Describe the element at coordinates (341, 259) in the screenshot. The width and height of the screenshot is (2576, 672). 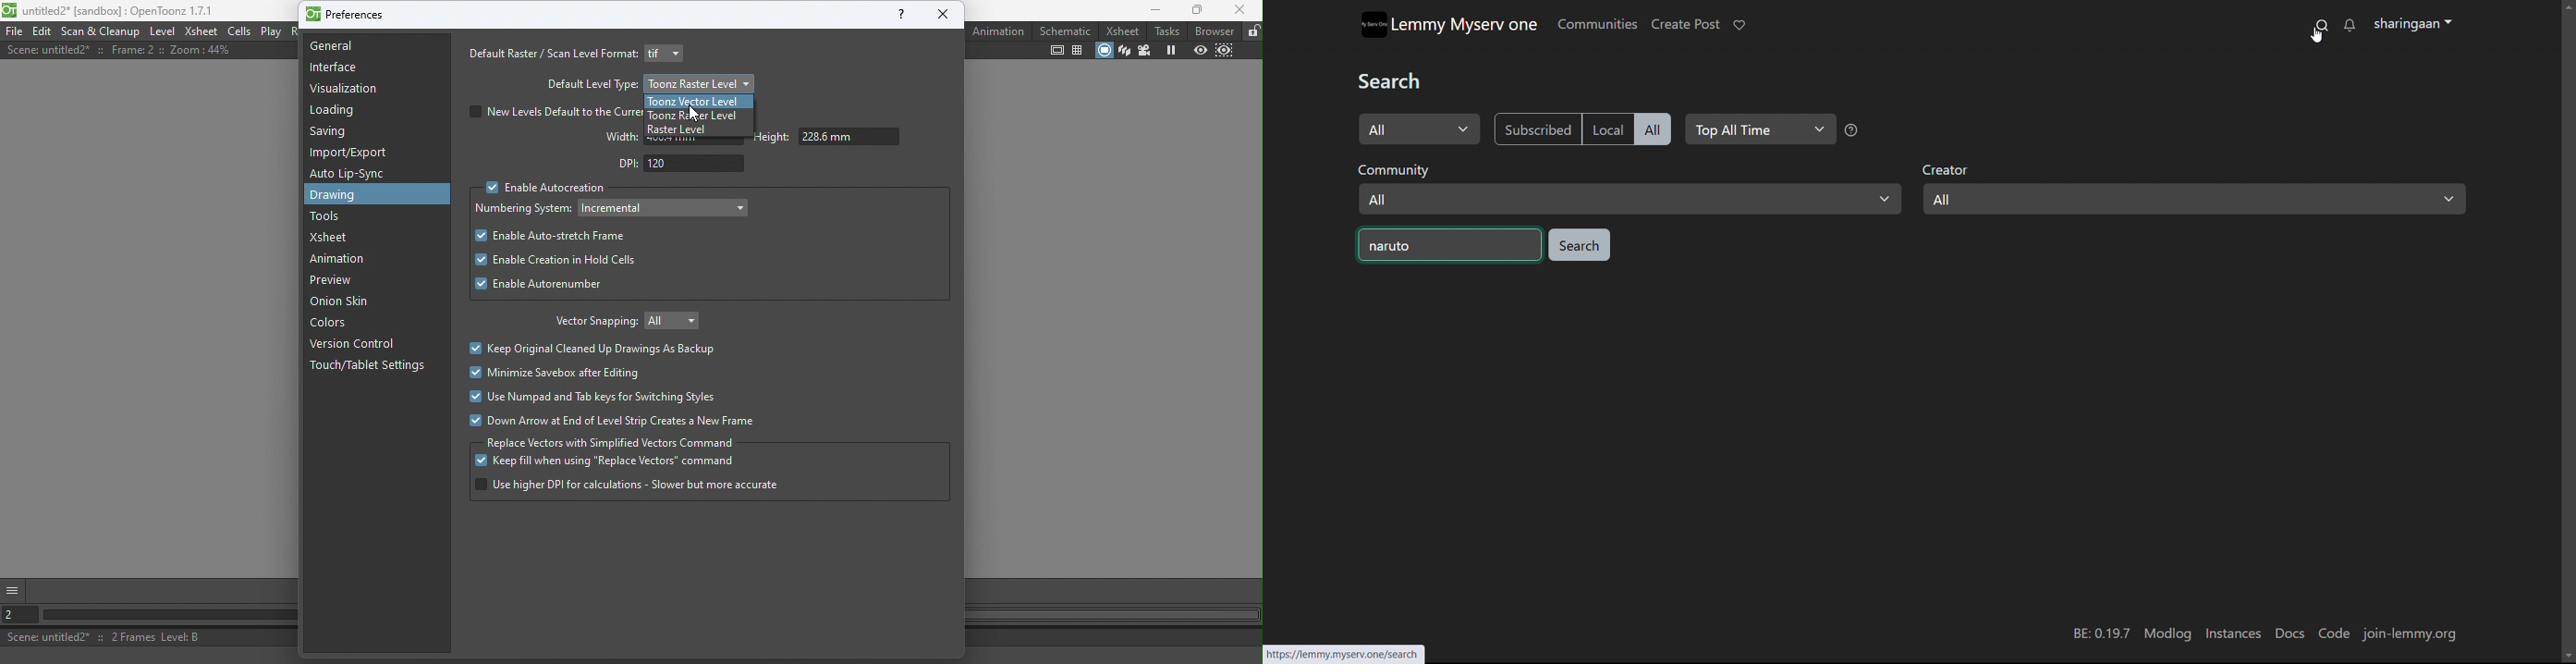
I see `Animation` at that location.